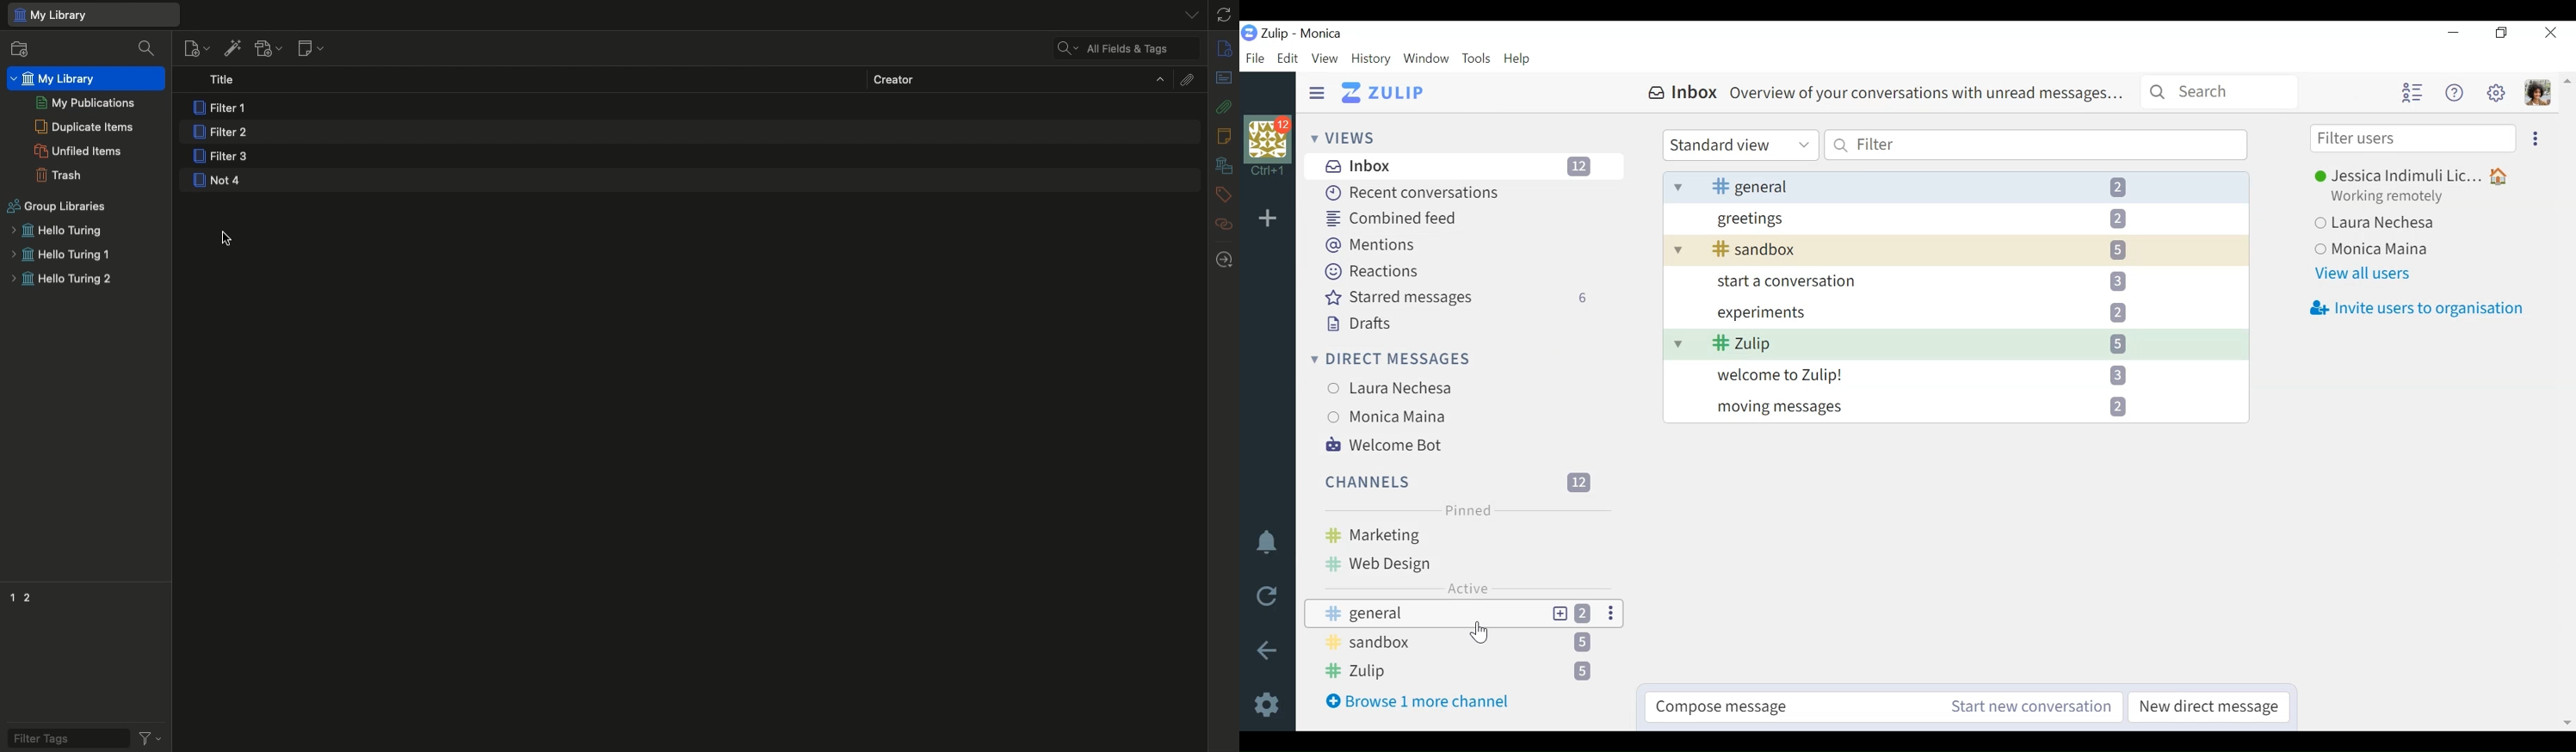 This screenshot has width=2576, height=756. What do you see at coordinates (223, 108) in the screenshot?
I see `Filter 1` at bounding box center [223, 108].